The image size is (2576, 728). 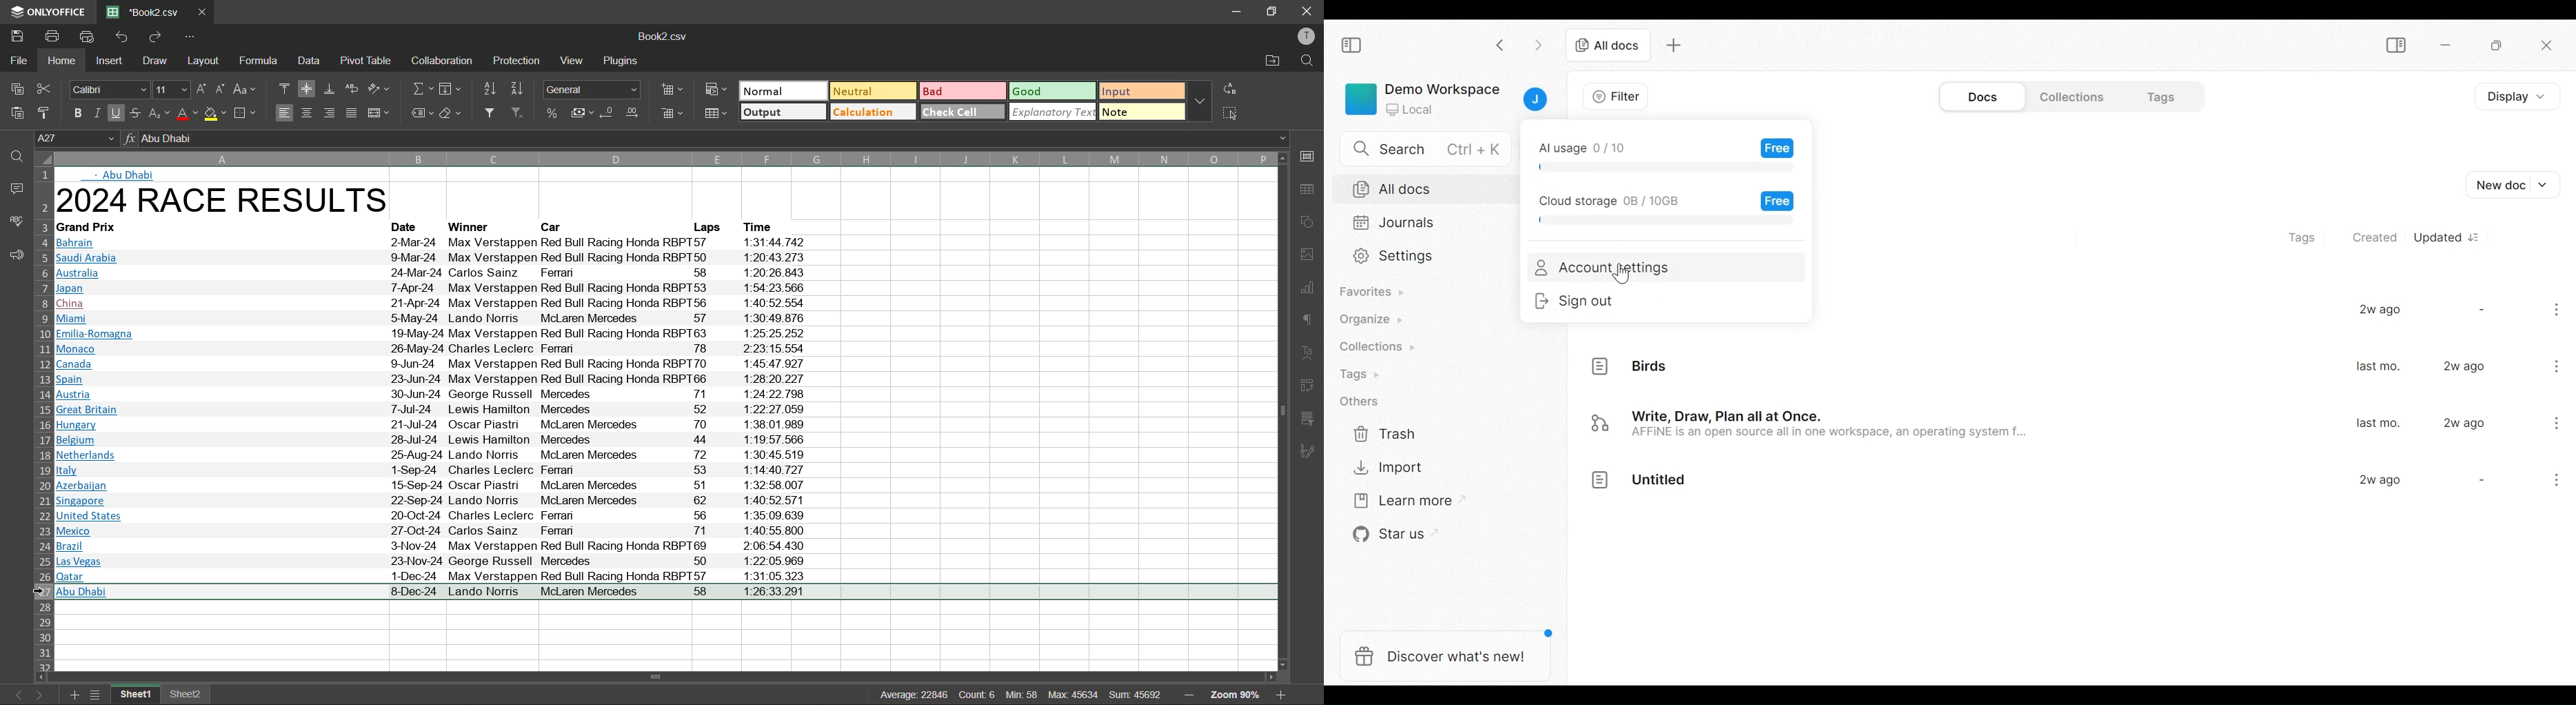 I want to click on Sign out, so click(x=1587, y=303).